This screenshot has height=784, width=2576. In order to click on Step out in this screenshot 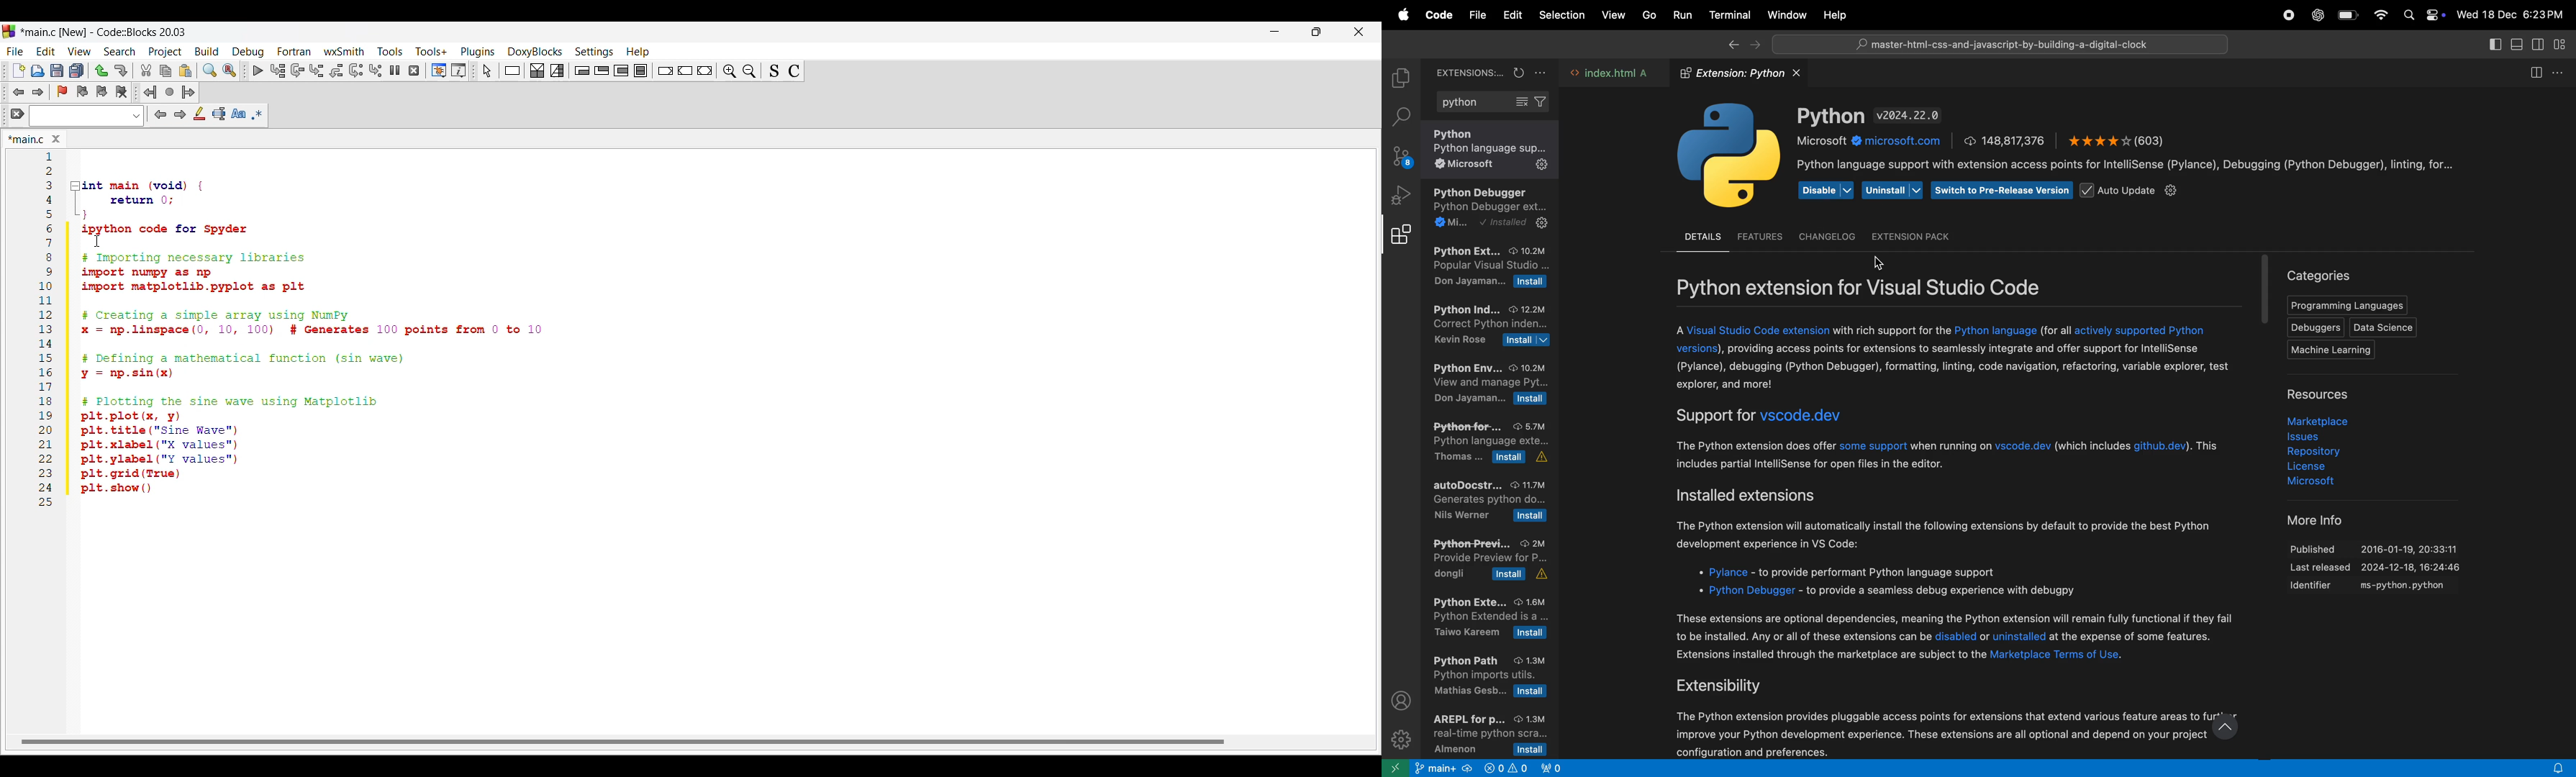, I will do `click(335, 71)`.